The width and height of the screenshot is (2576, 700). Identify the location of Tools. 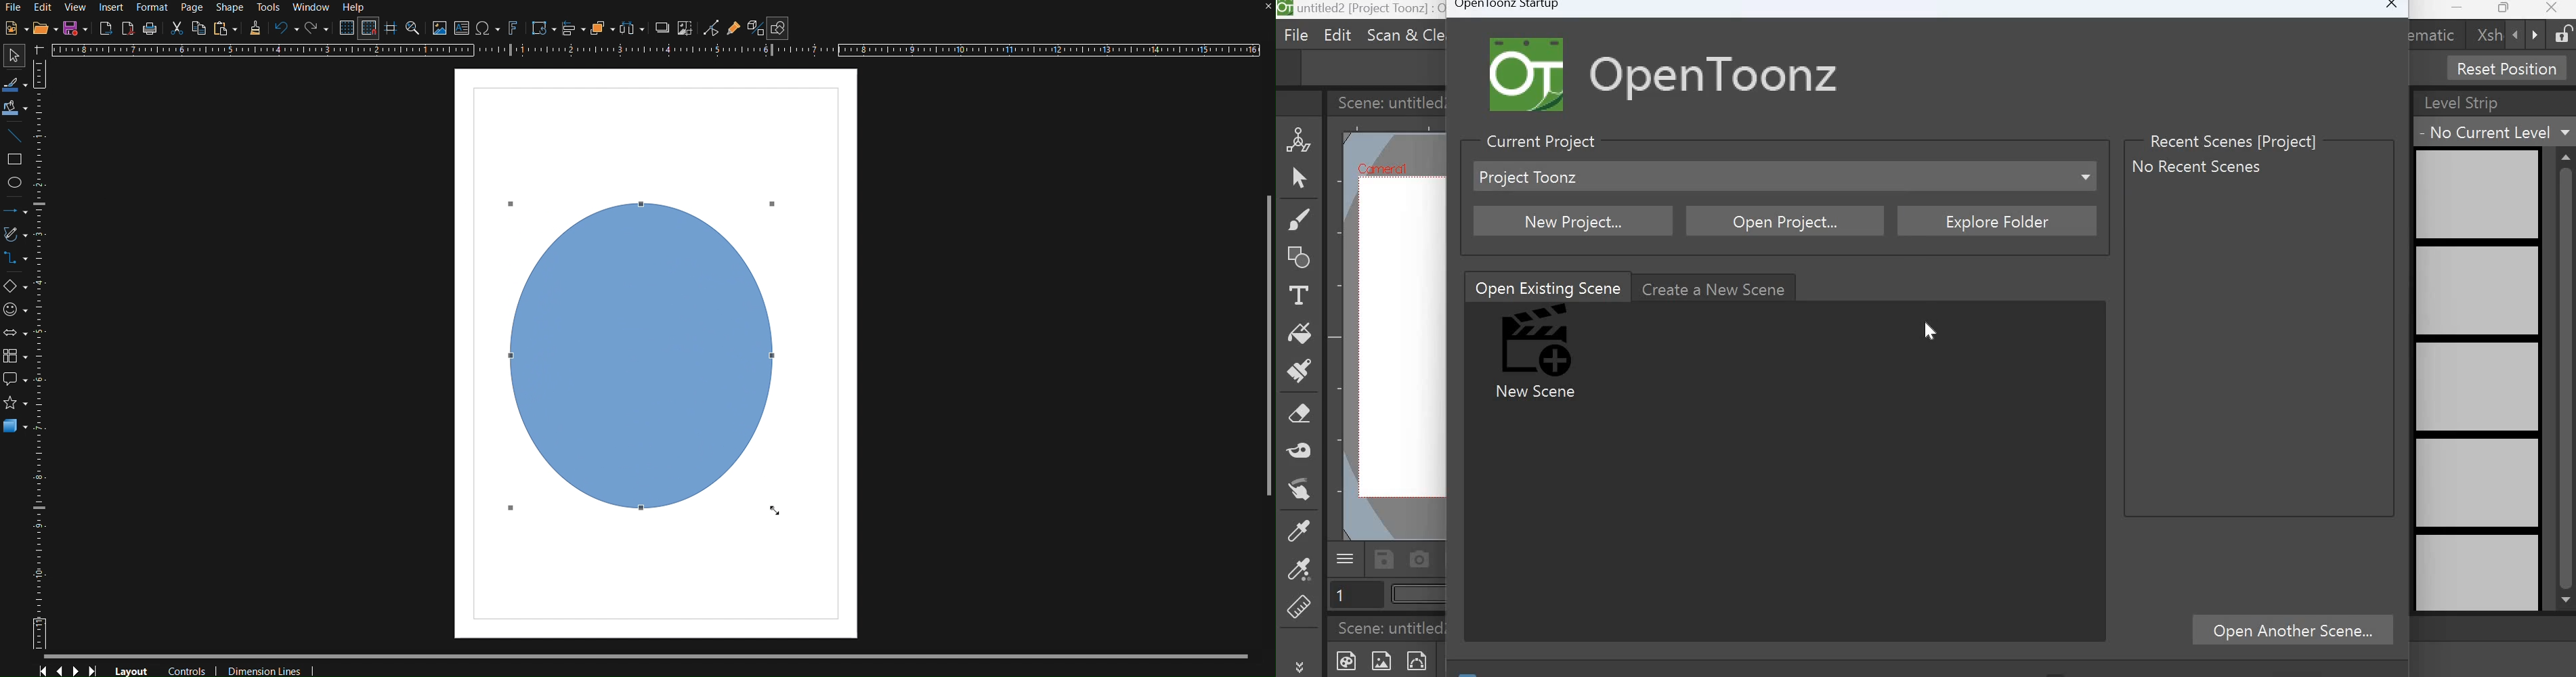
(269, 8).